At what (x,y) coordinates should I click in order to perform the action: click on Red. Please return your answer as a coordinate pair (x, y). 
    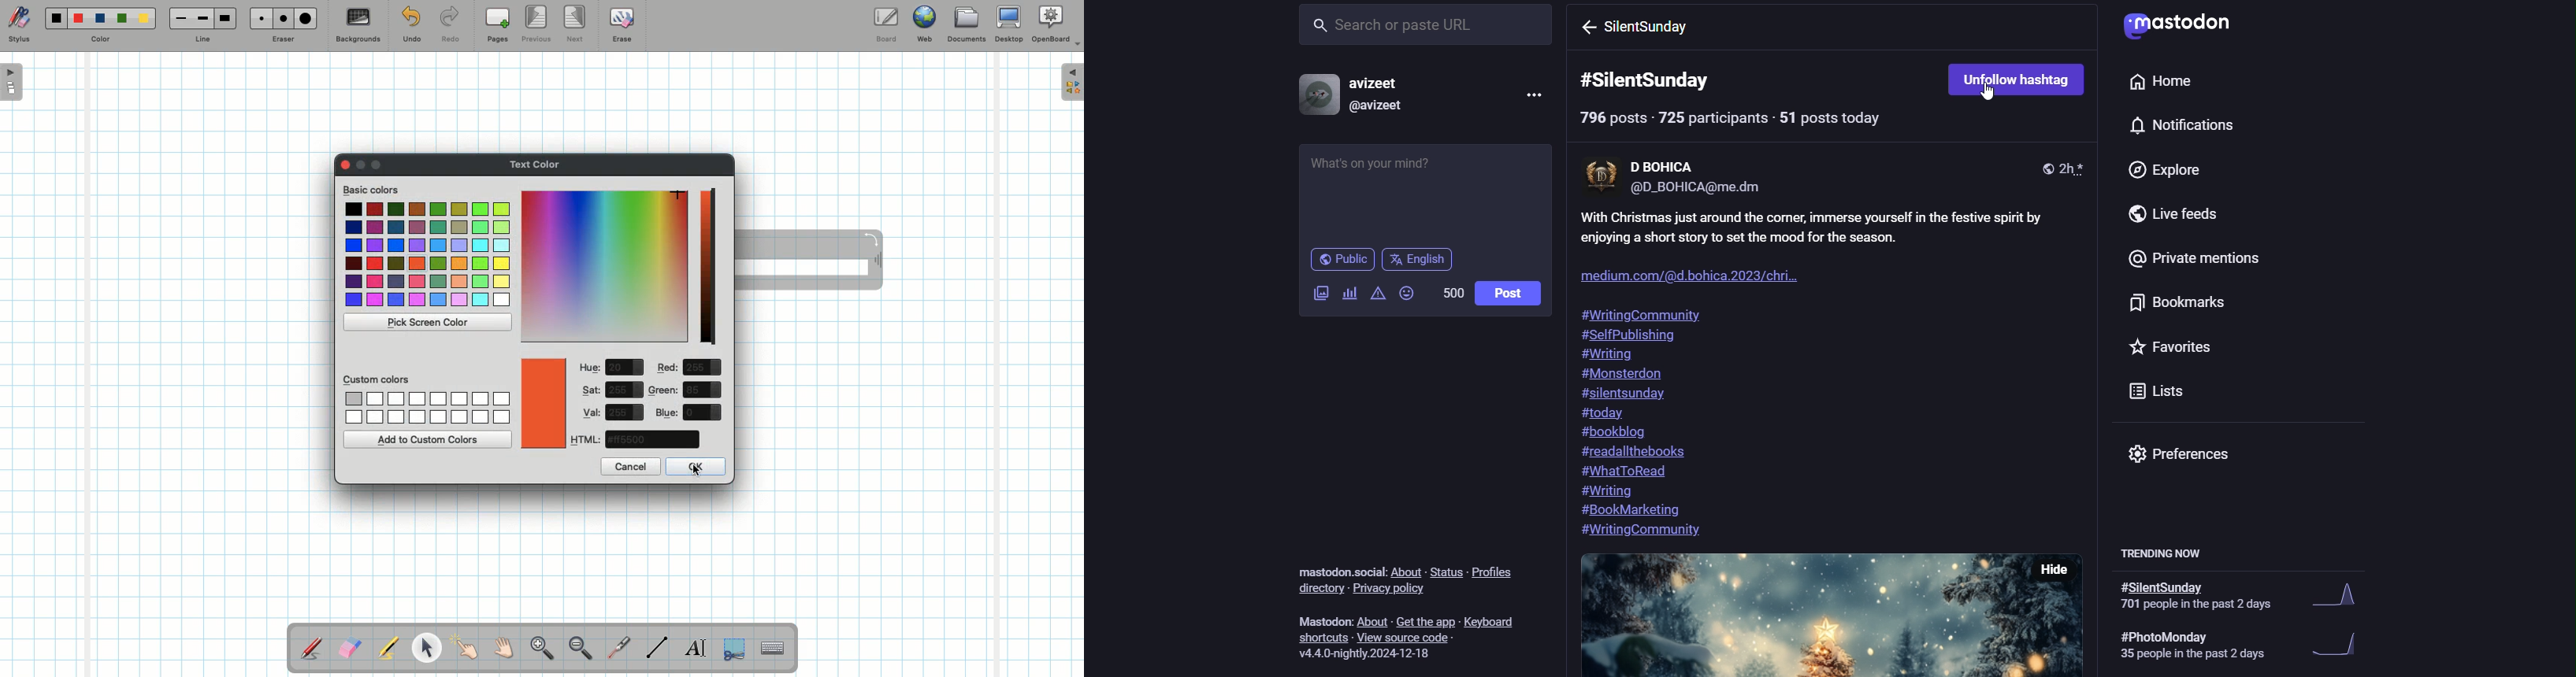
    Looking at the image, I should click on (668, 368).